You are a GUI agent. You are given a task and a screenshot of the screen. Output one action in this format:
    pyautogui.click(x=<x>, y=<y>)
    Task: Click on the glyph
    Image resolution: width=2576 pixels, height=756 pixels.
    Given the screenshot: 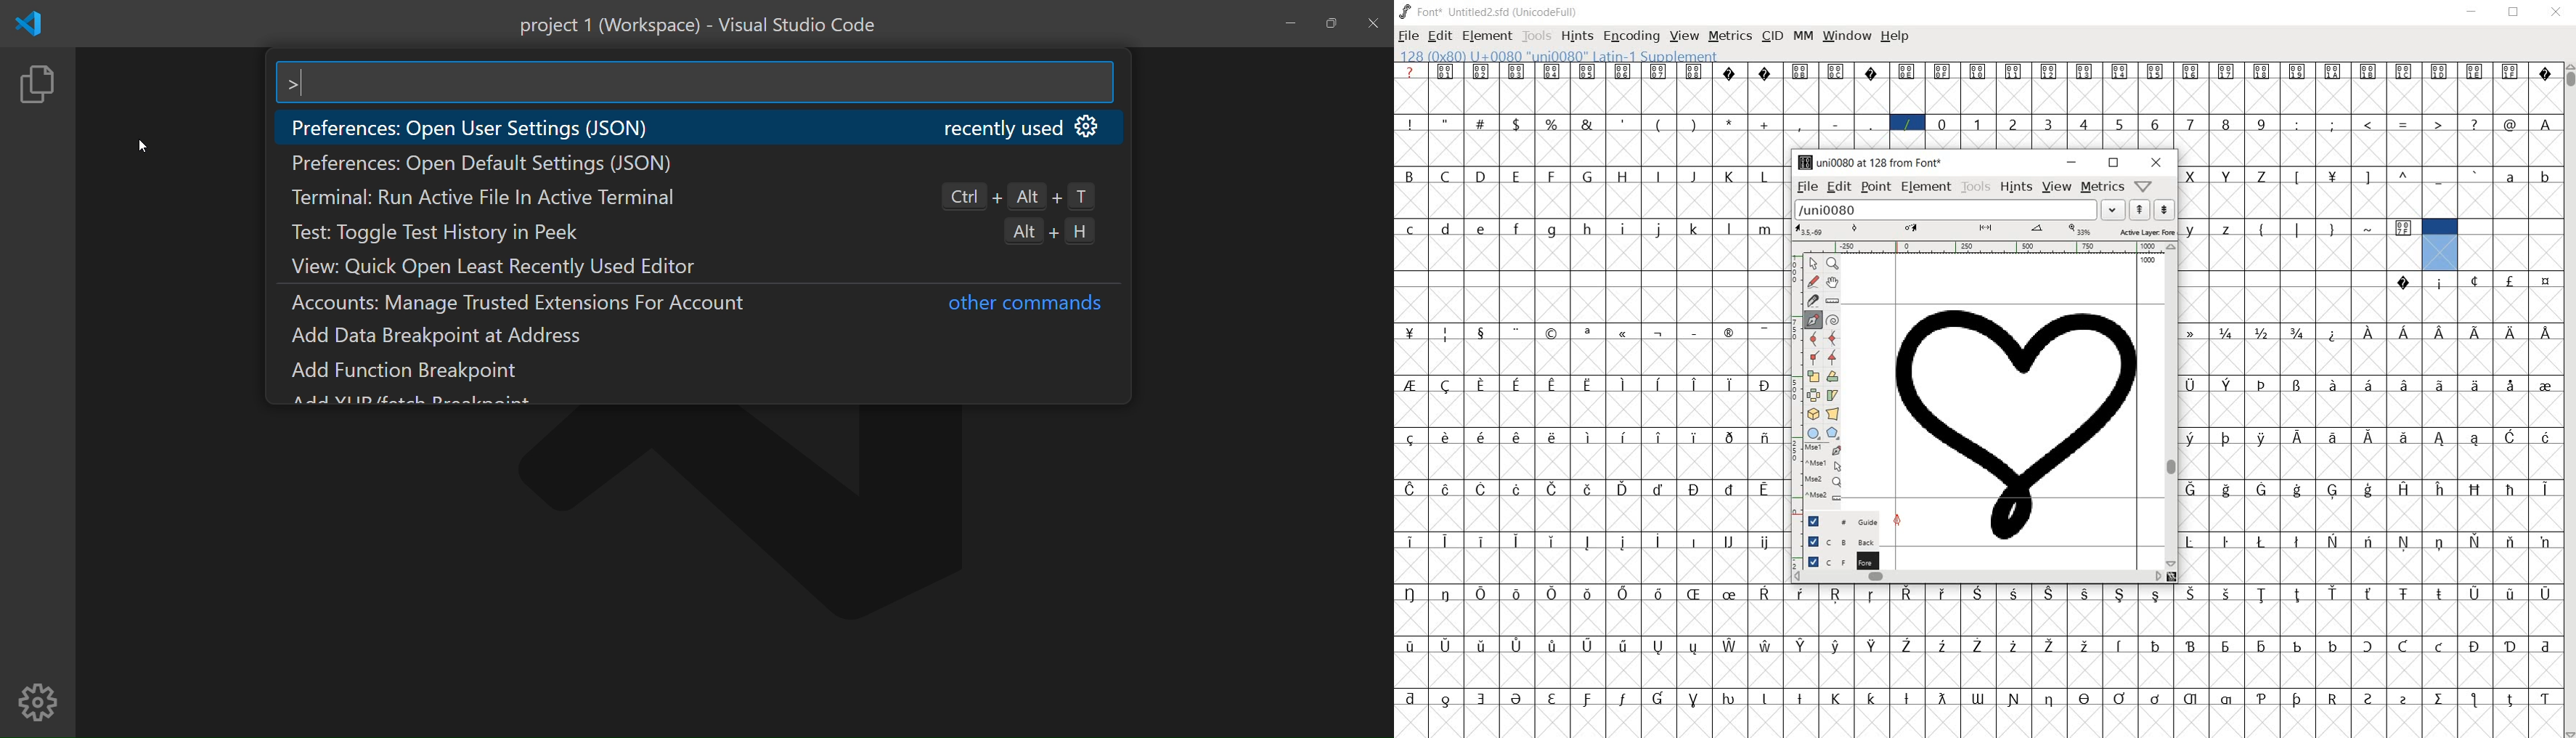 What is the action you would take?
    pyautogui.click(x=1410, y=646)
    